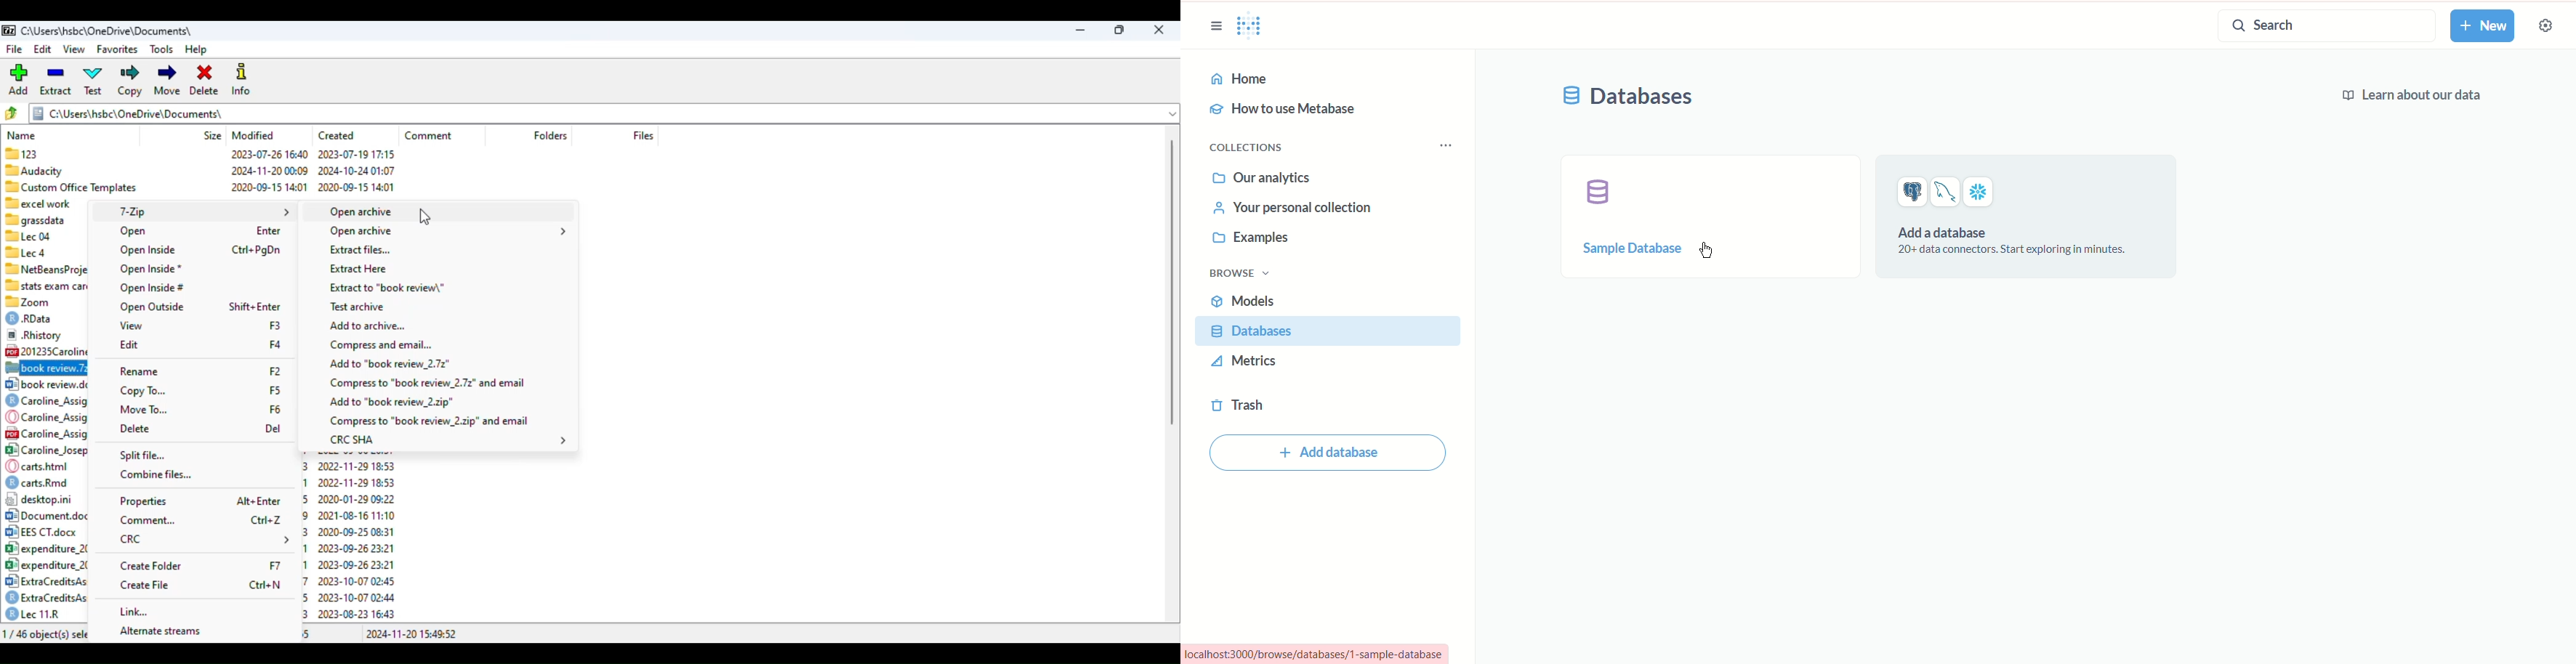 This screenshot has height=672, width=2576. I want to click on compress to .zip file and email, so click(428, 422).